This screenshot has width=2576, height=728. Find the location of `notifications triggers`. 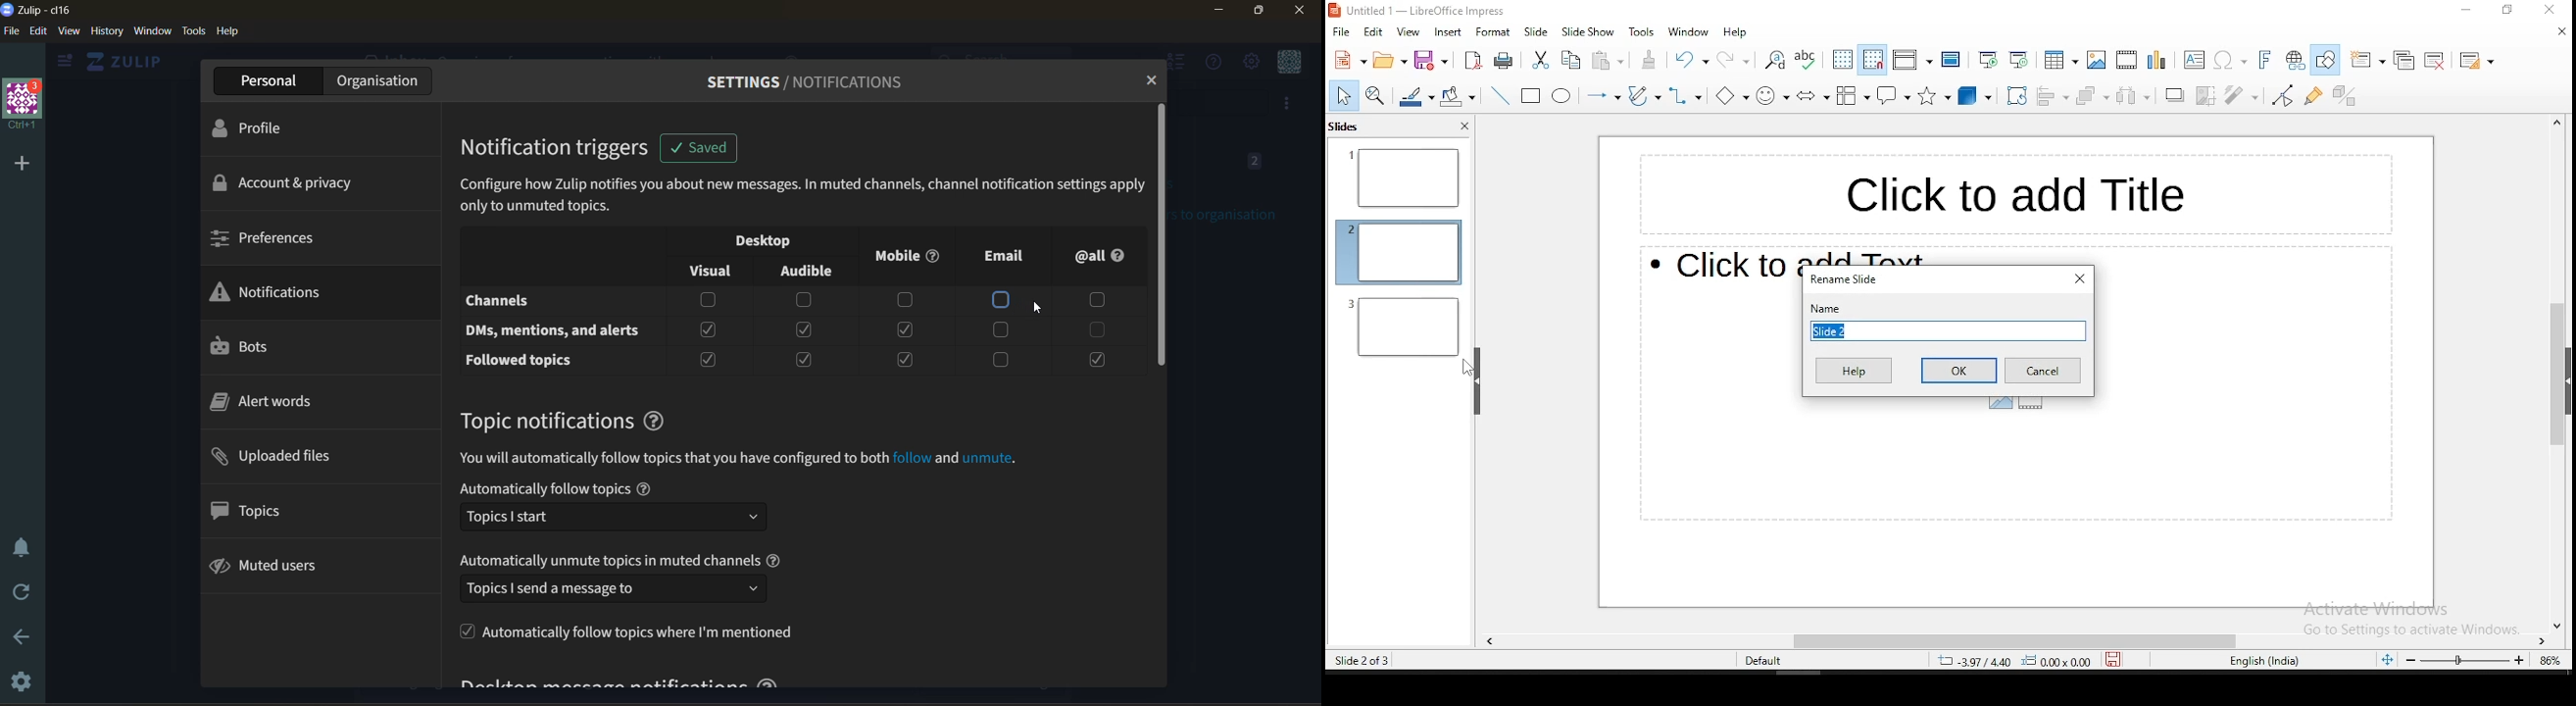

notifications triggers is located at coordinates (560, 147).